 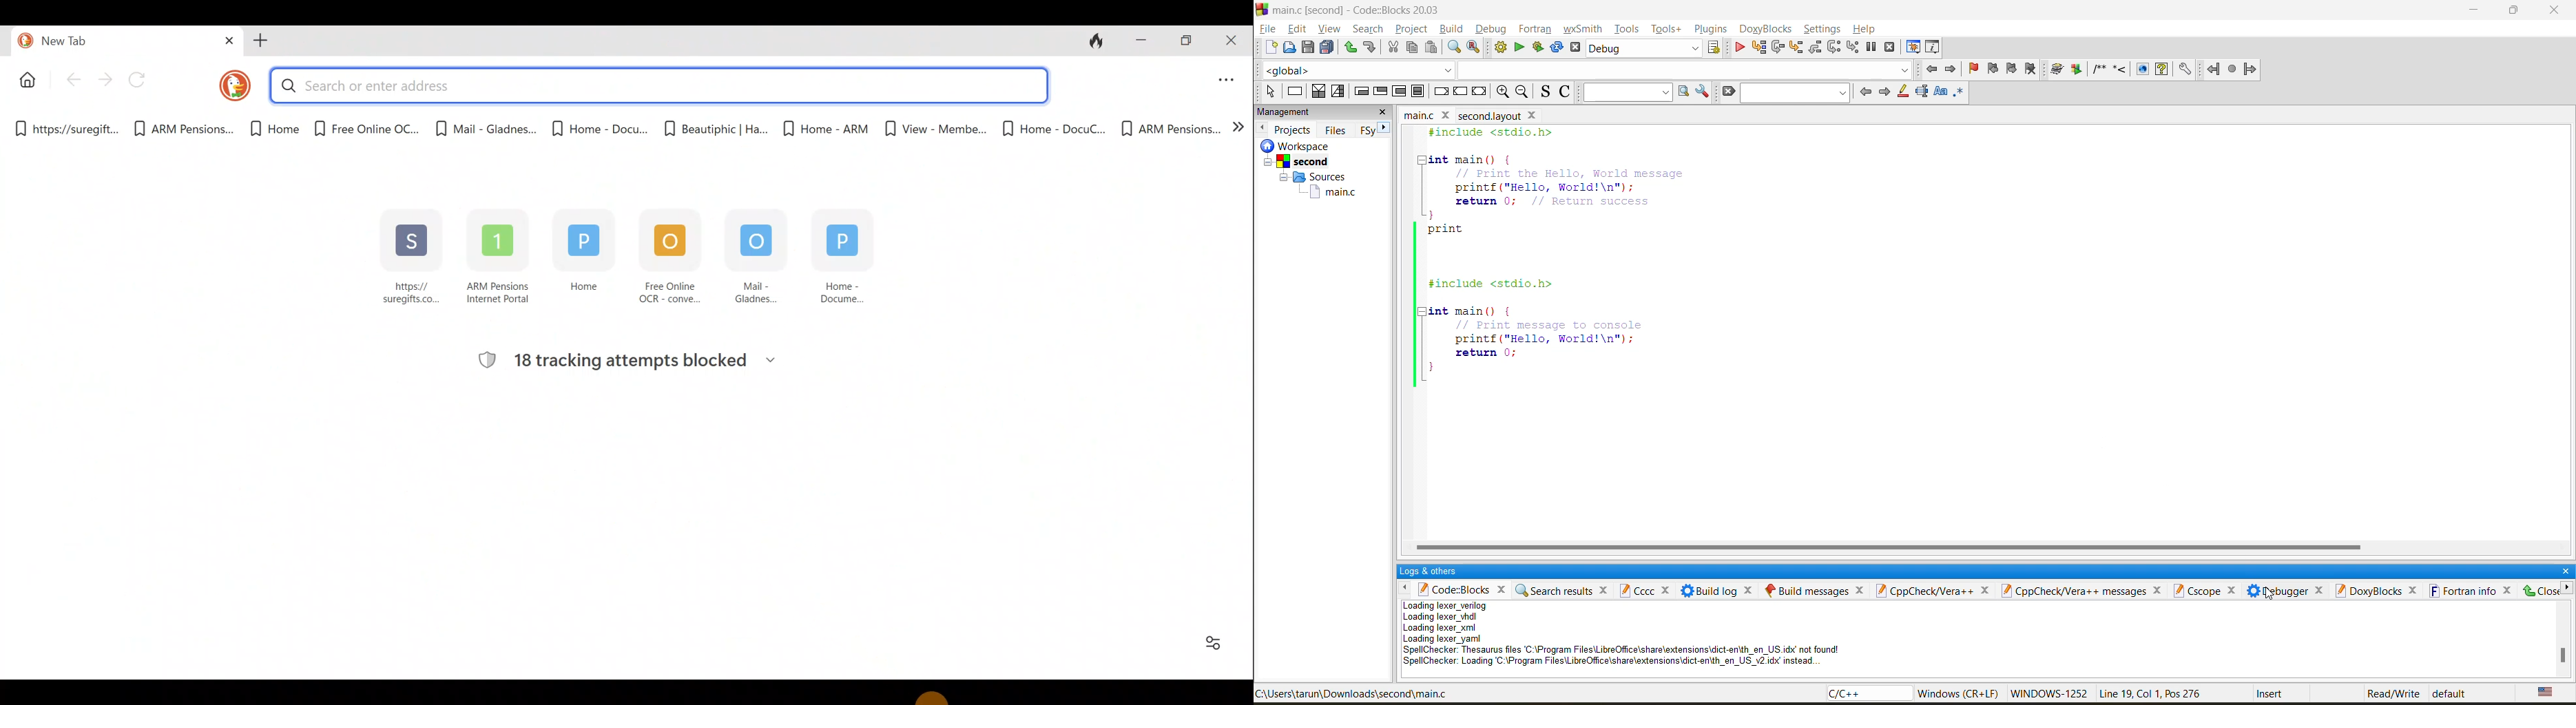 What do you see at coordinates (1327, 48) in the screenshot?
I see `save everything` at bounding box center [1327, 48].